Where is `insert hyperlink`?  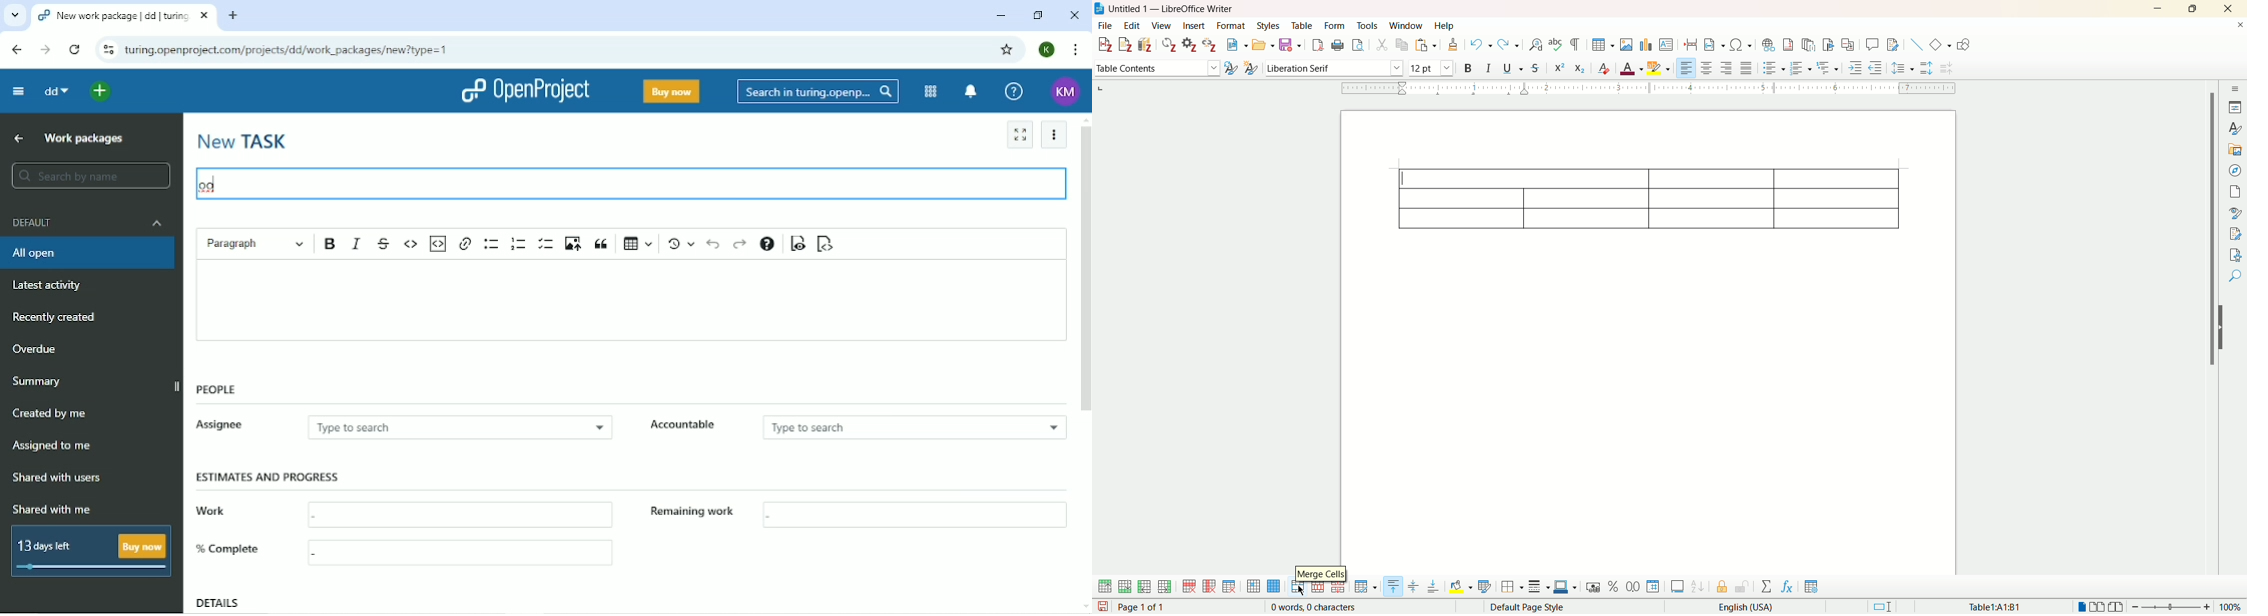 insert hyperlink is located at coordinates (1768, 46).